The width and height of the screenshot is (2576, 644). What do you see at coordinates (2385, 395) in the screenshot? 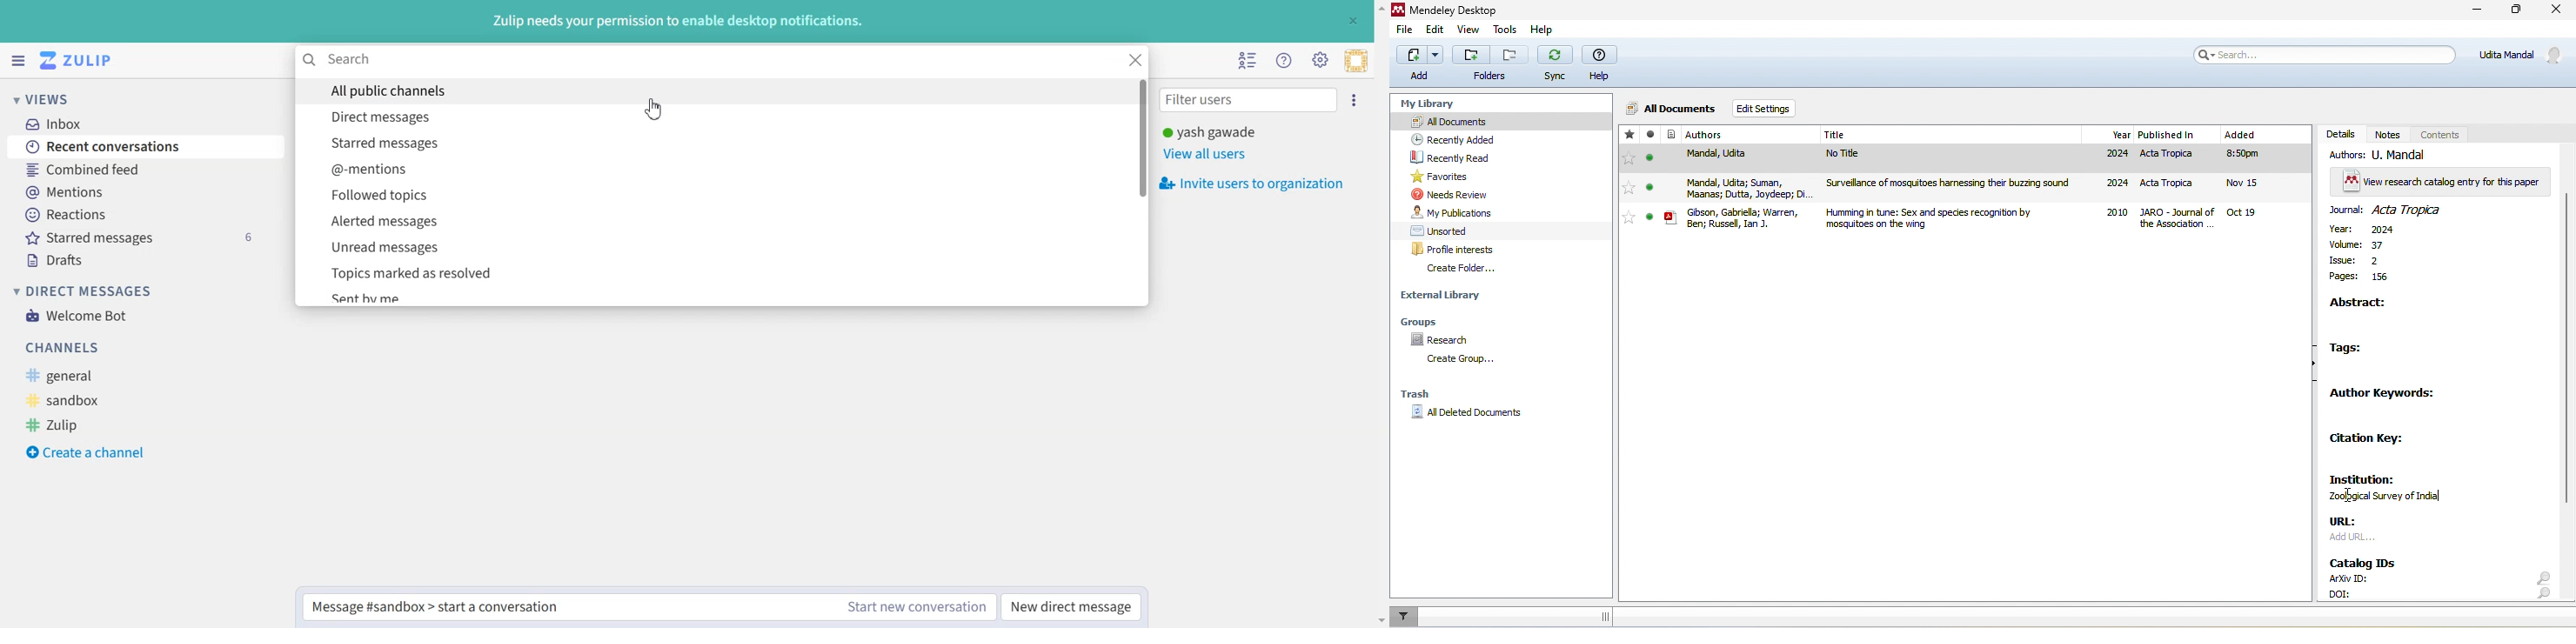
I see `author keywords` at bounding box center [2385, 395].